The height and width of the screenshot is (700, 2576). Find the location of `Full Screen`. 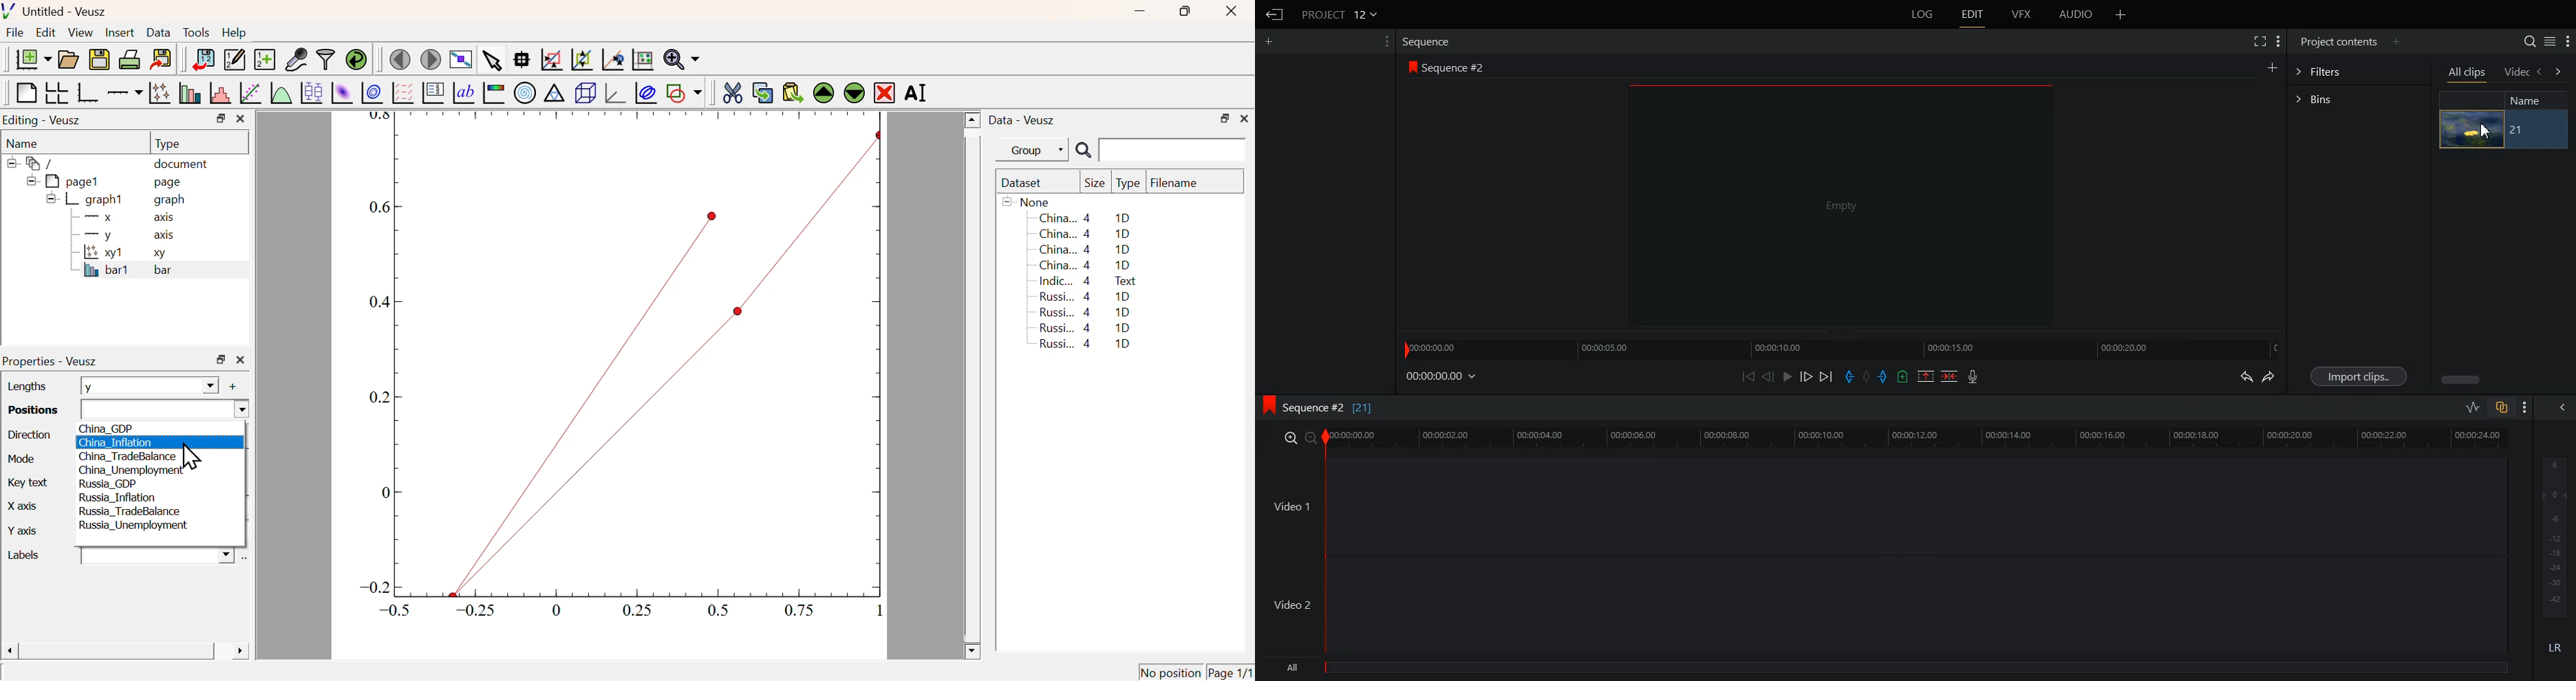

Full Screen is located at coordinates (2261, 41).